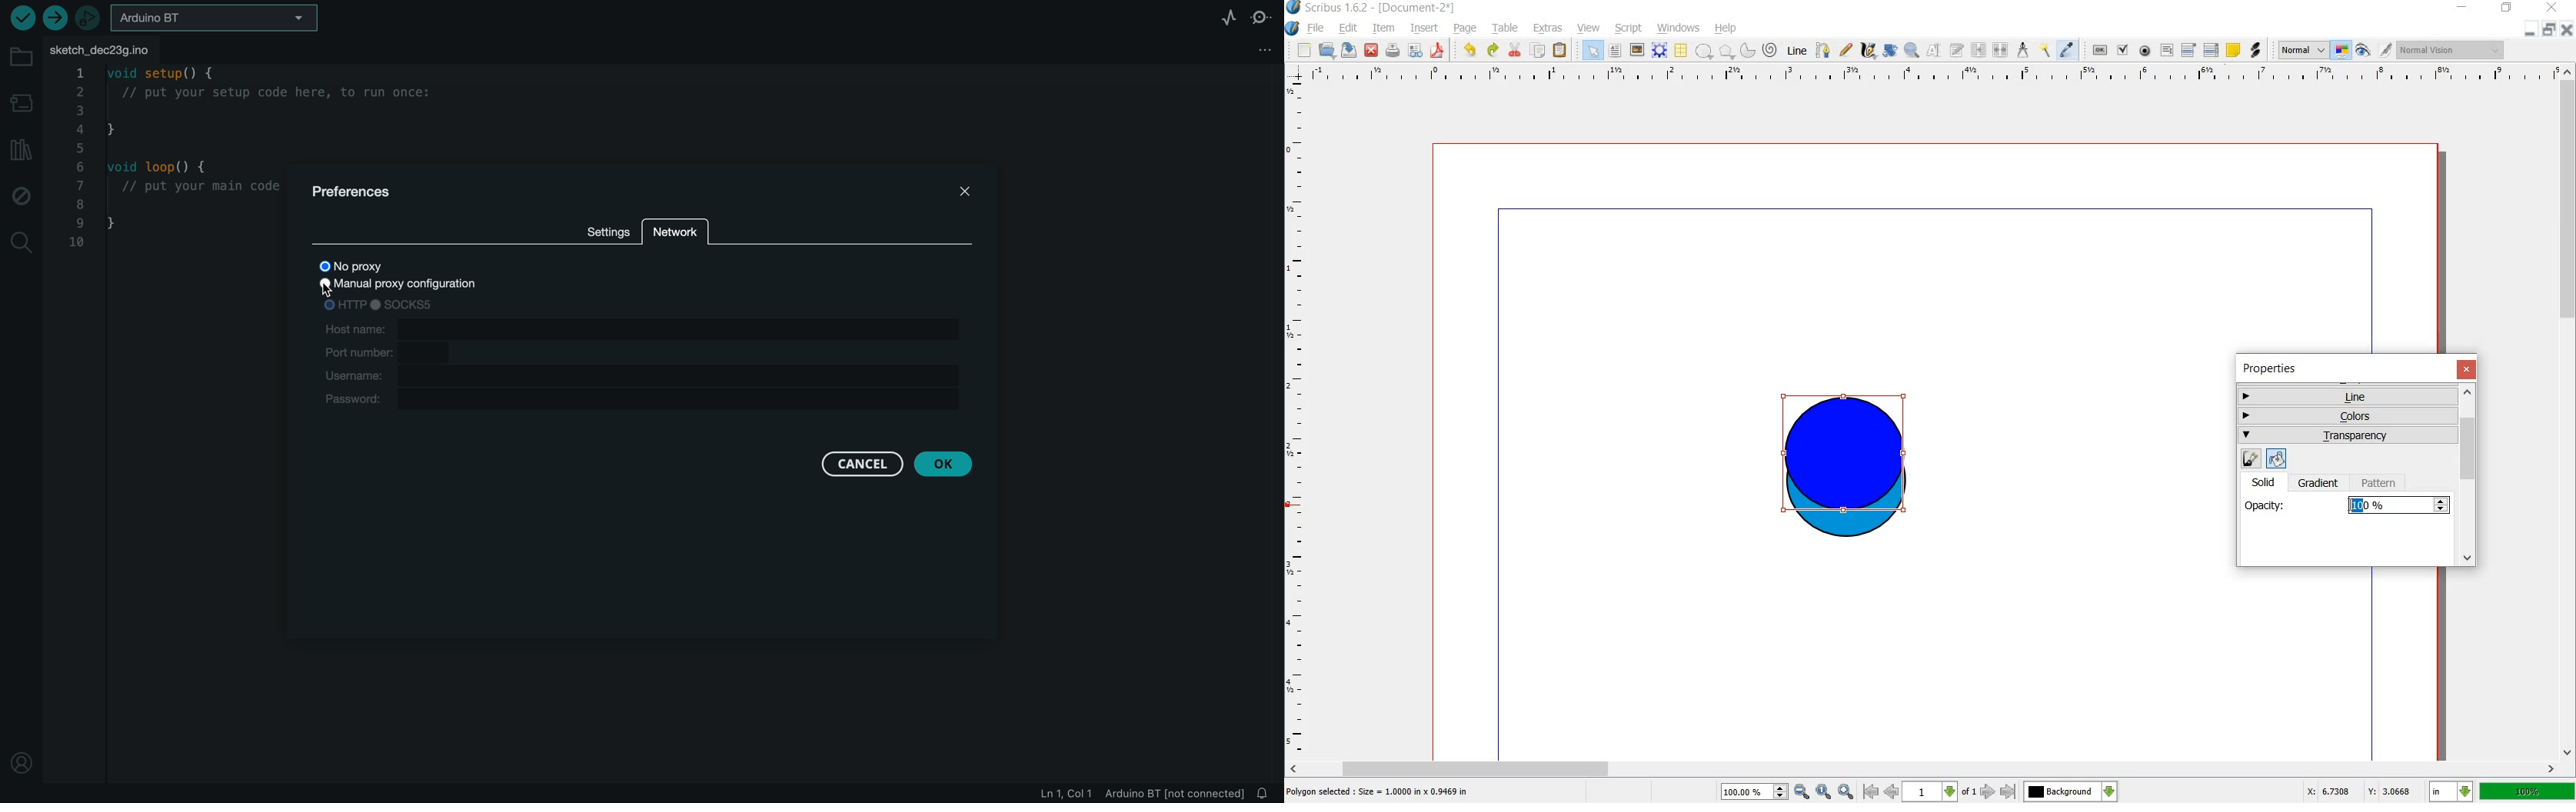 This screenshot has width=2576, height=812. I want to click on pattern, so click(2381, 483).